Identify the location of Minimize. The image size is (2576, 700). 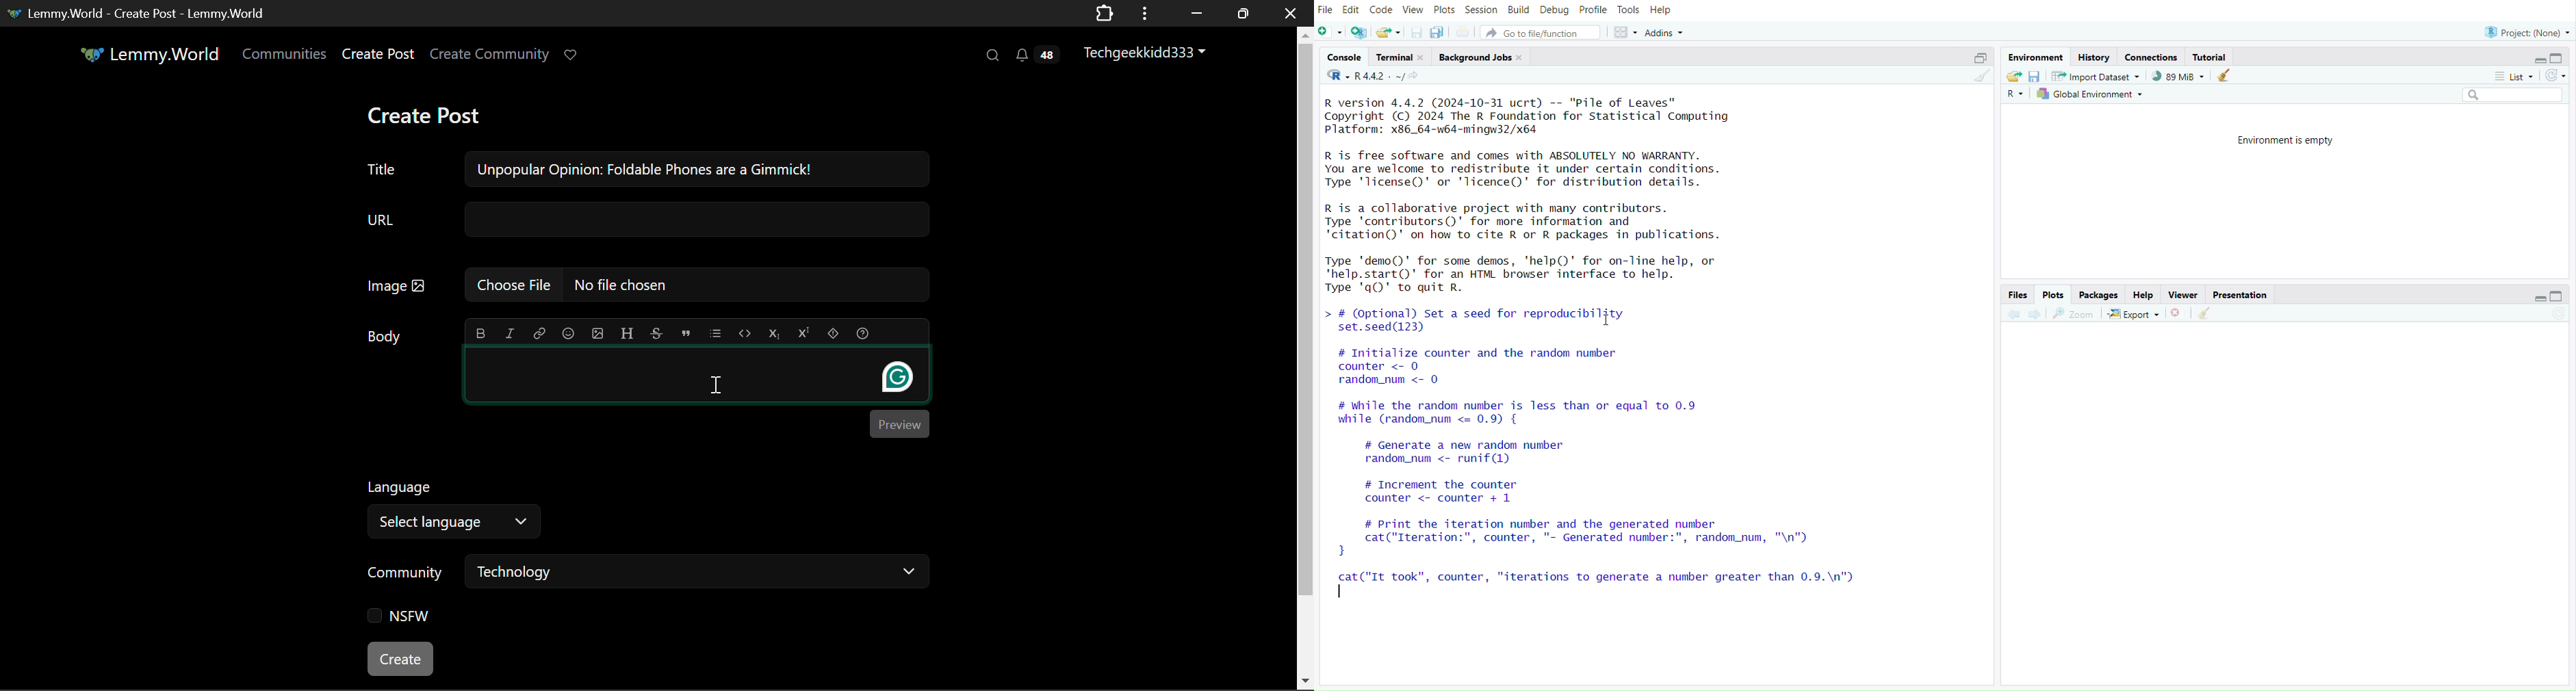
(2542, 297).